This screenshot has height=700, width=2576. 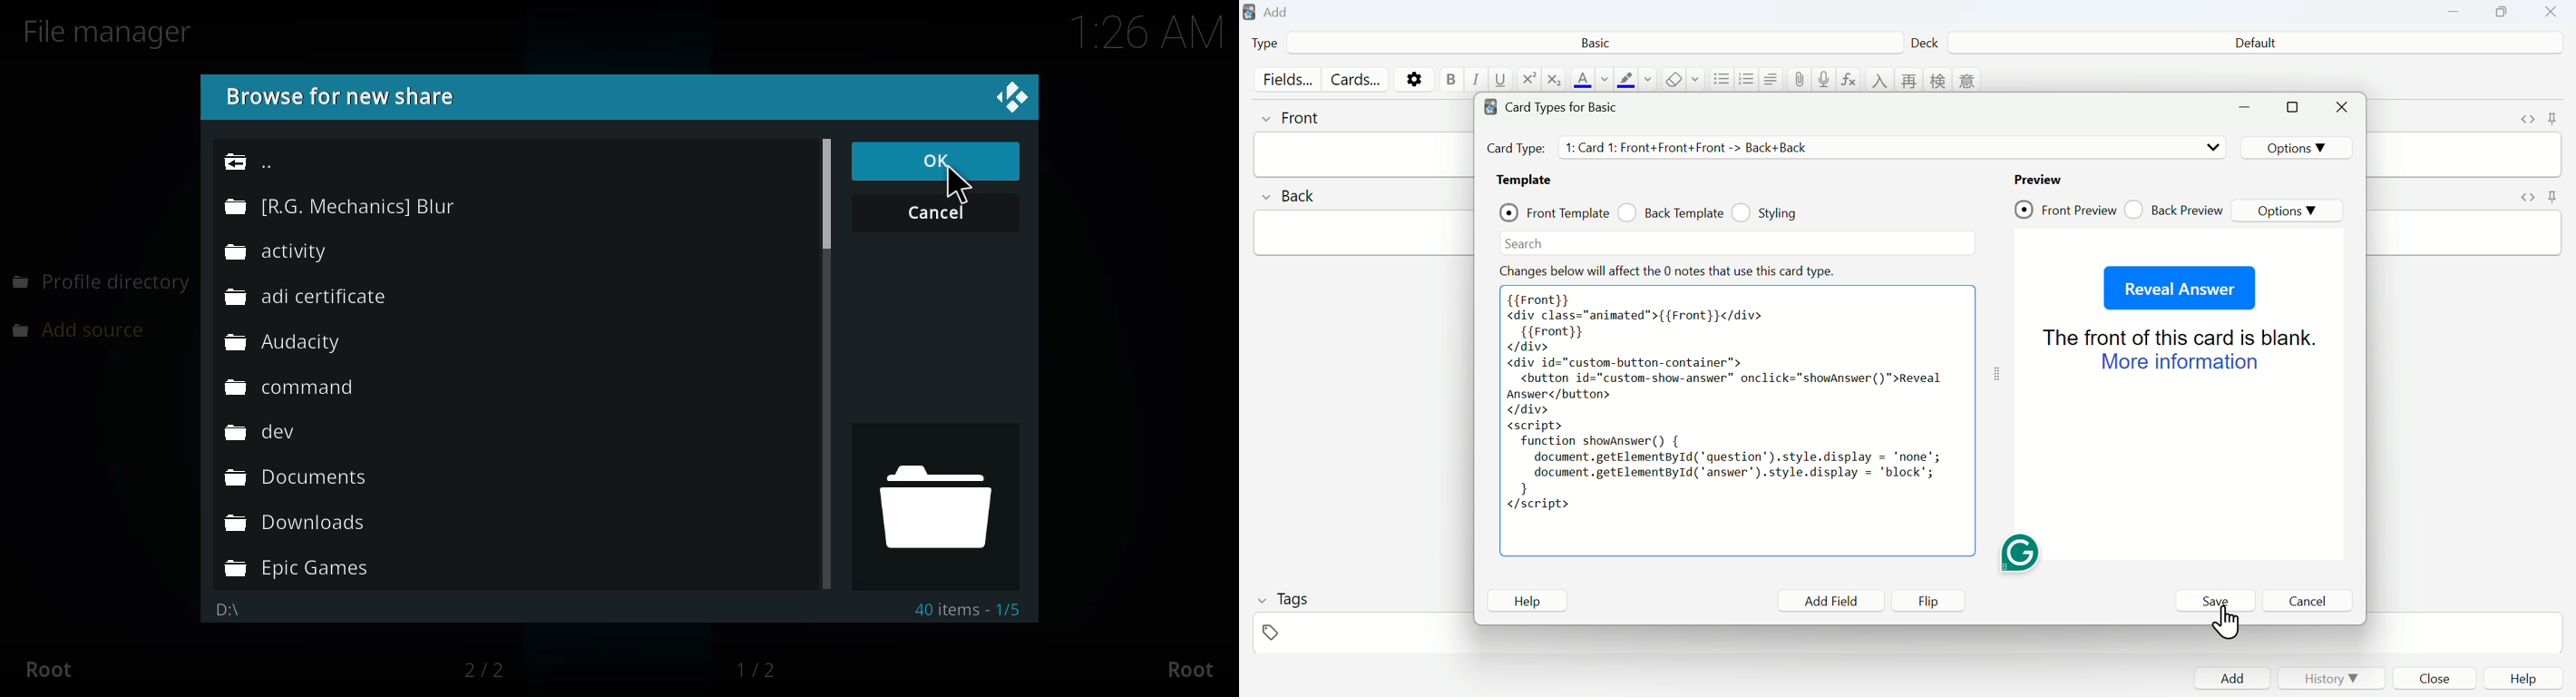 What do you see at coordinates (1908, 79) in the screenshot?
I see `language` at bounding box center [1908, 79].